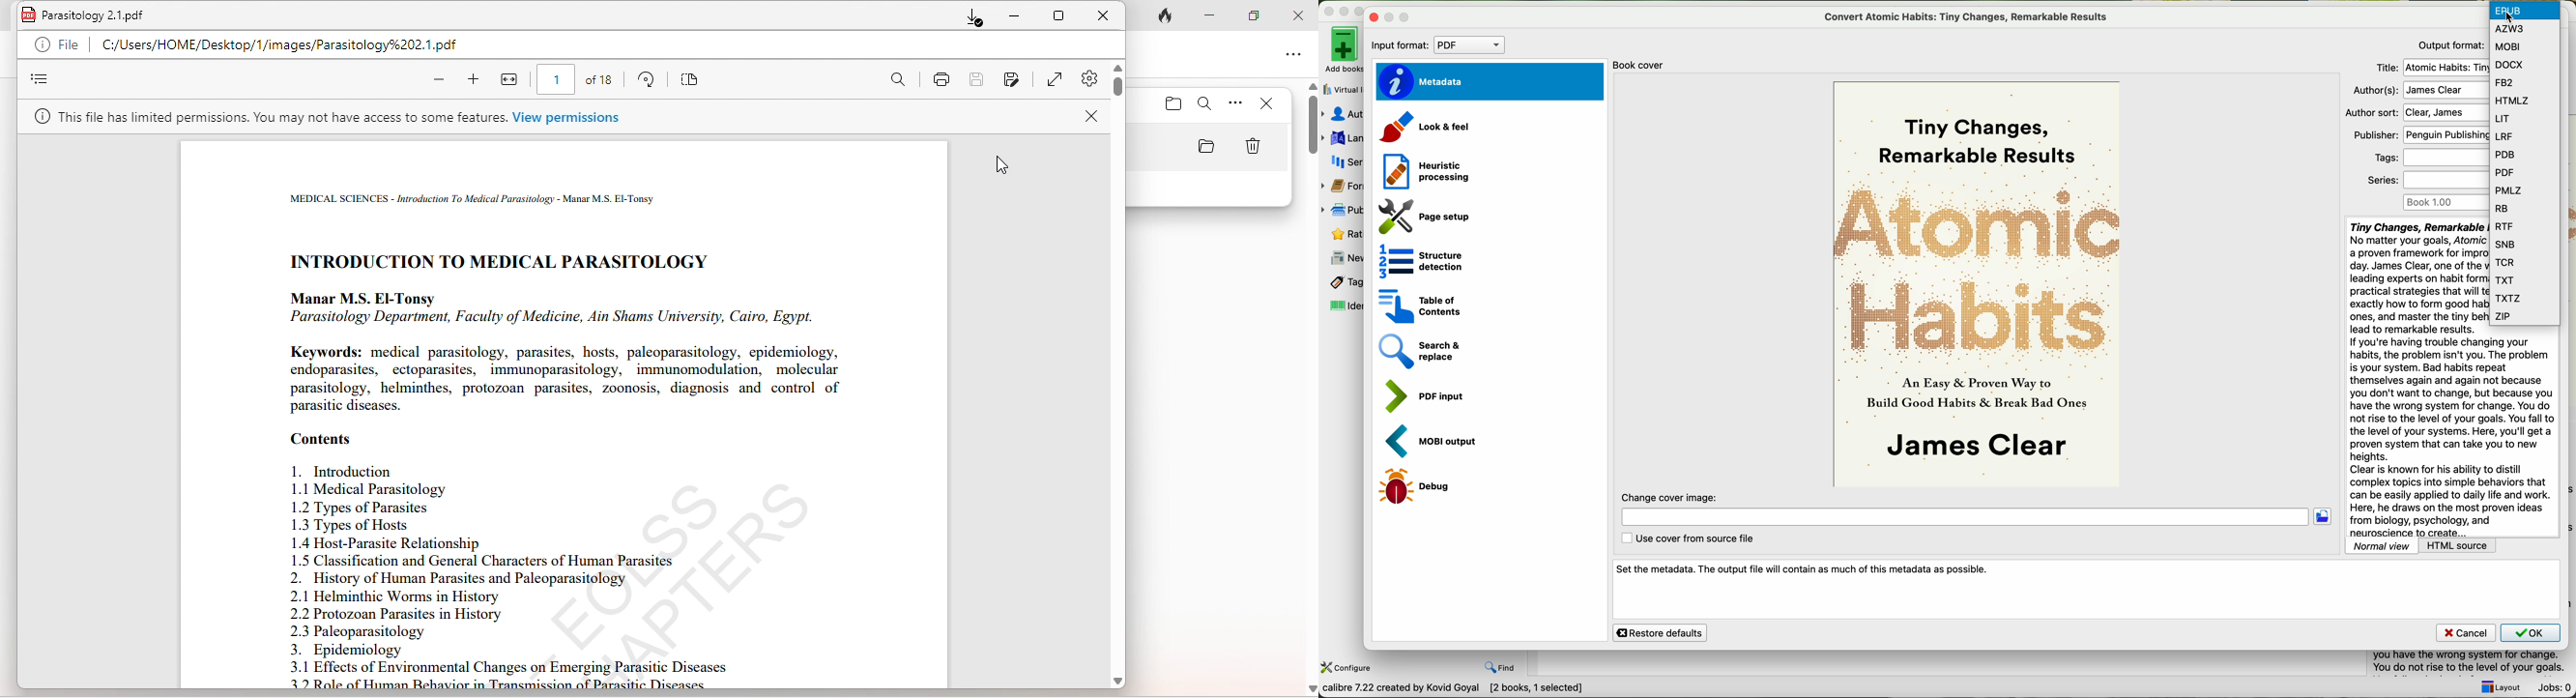 The image size is (2576, 700). I want to click on convert atomic habits, so click(1970, 16).